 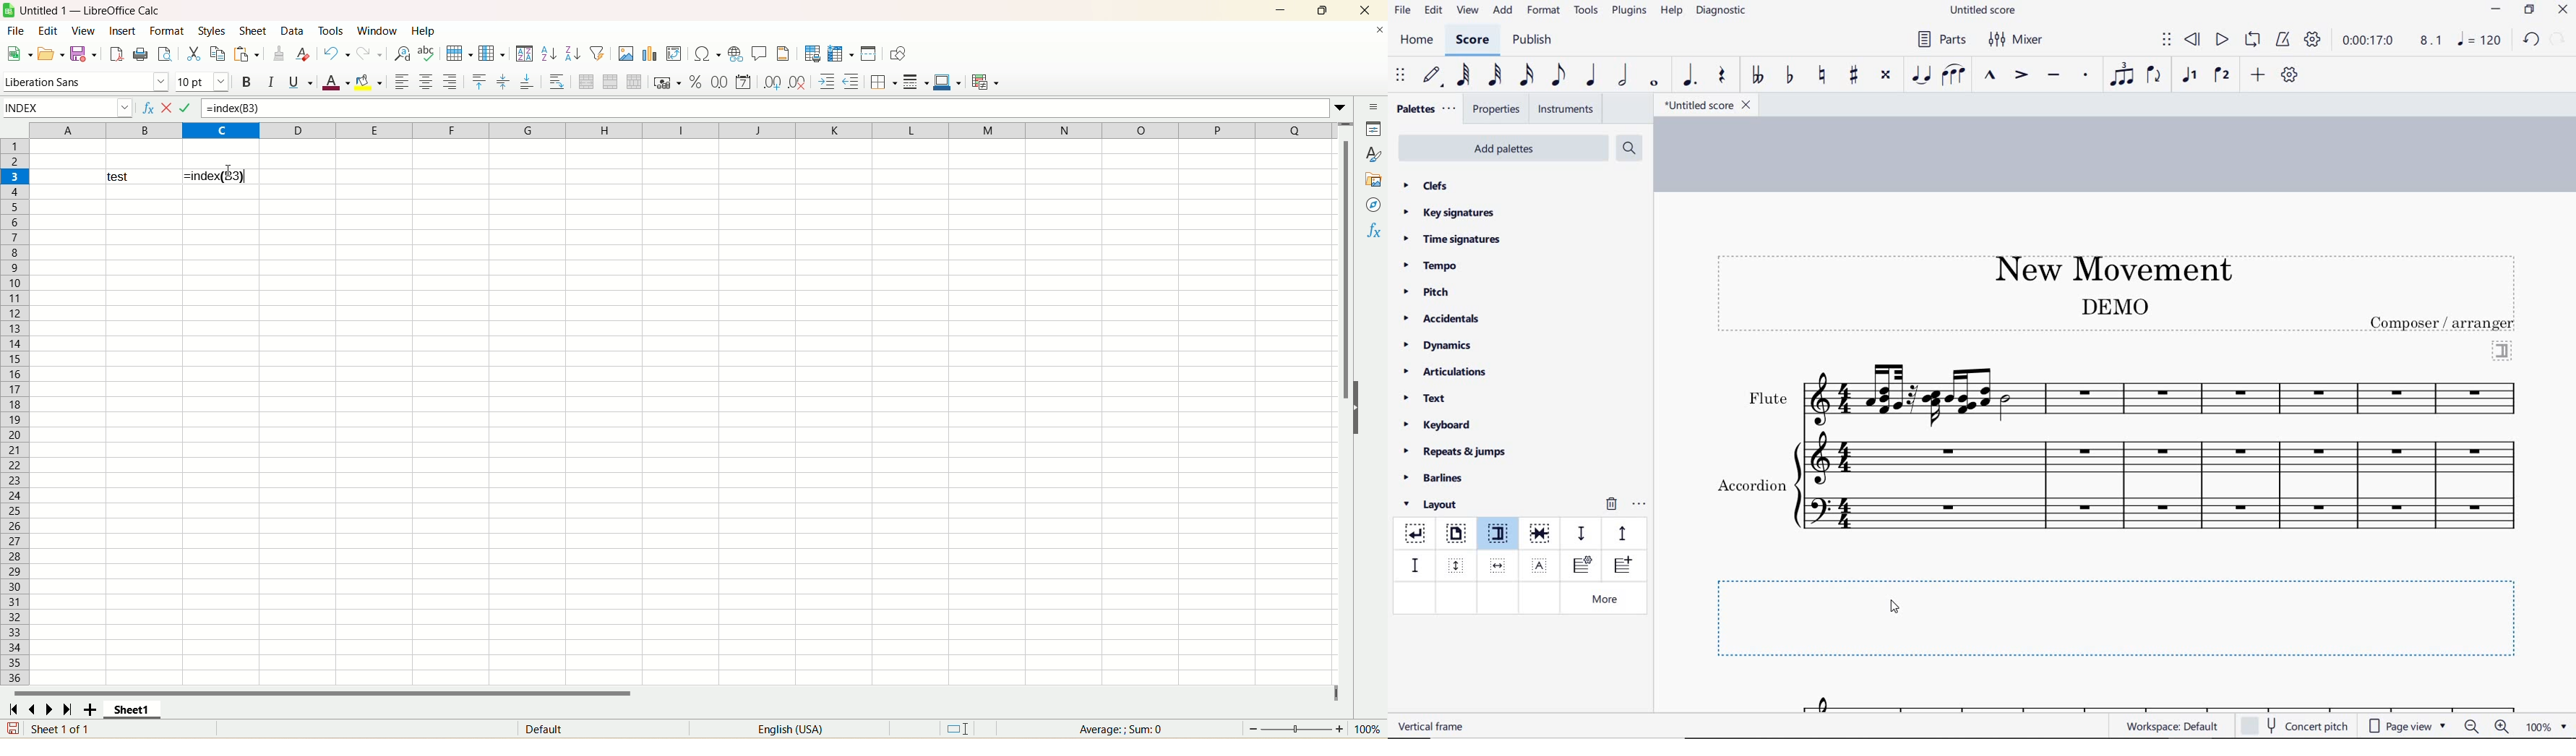 I want to click on align bottom, so click(x=528, y=81).